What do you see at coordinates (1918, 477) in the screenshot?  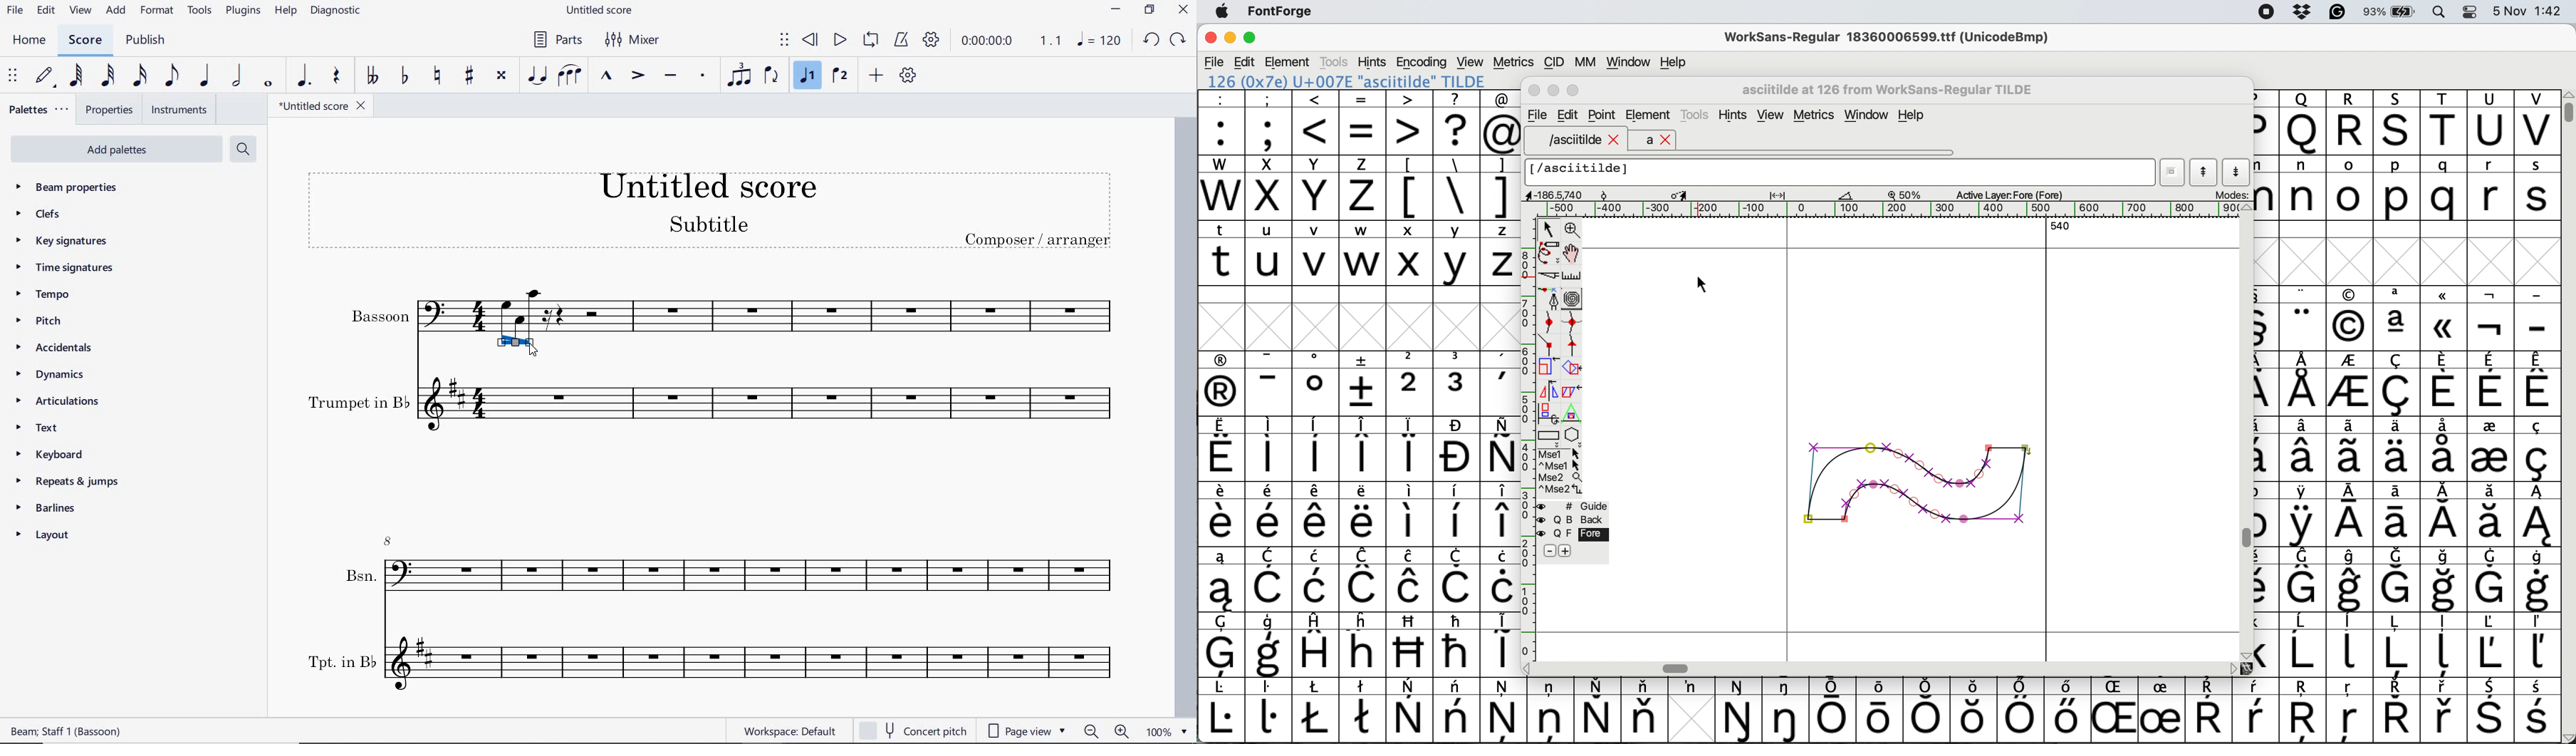 I see `tilde glyph` at bounding box center [1918, 477].